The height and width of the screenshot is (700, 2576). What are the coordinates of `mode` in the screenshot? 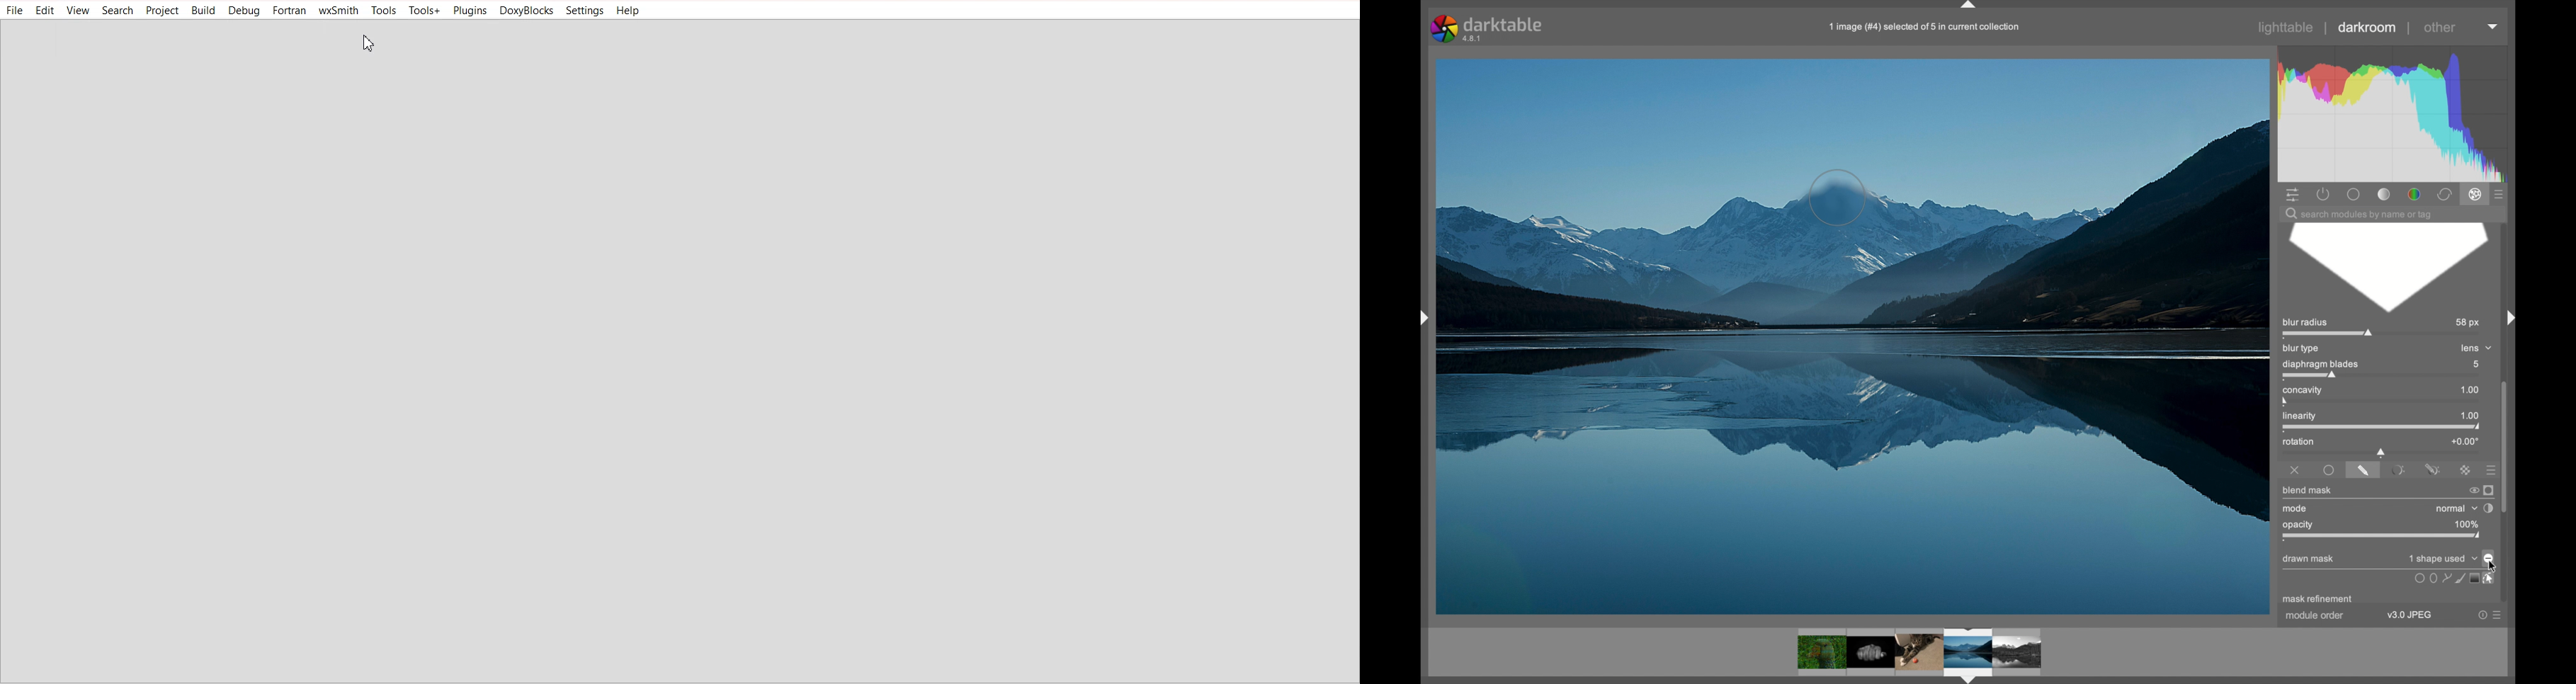 It's located at (2295, 509).